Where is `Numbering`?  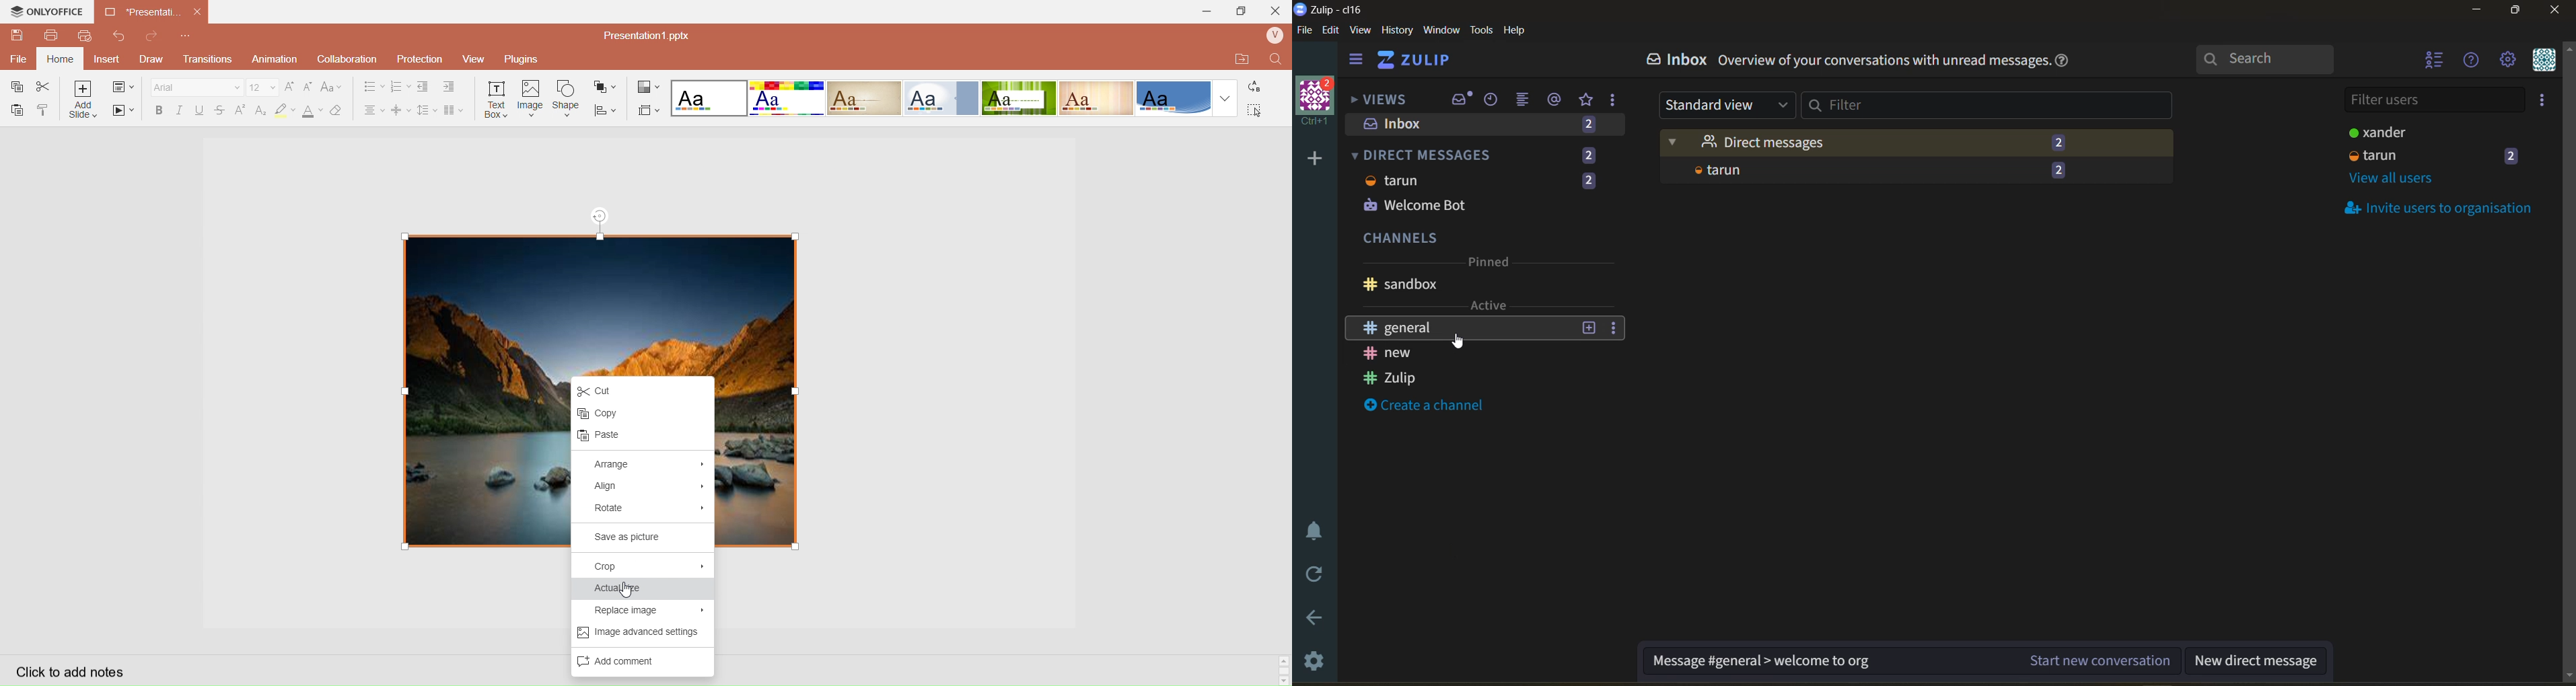 Numbering is located at coordinates (401, 87).